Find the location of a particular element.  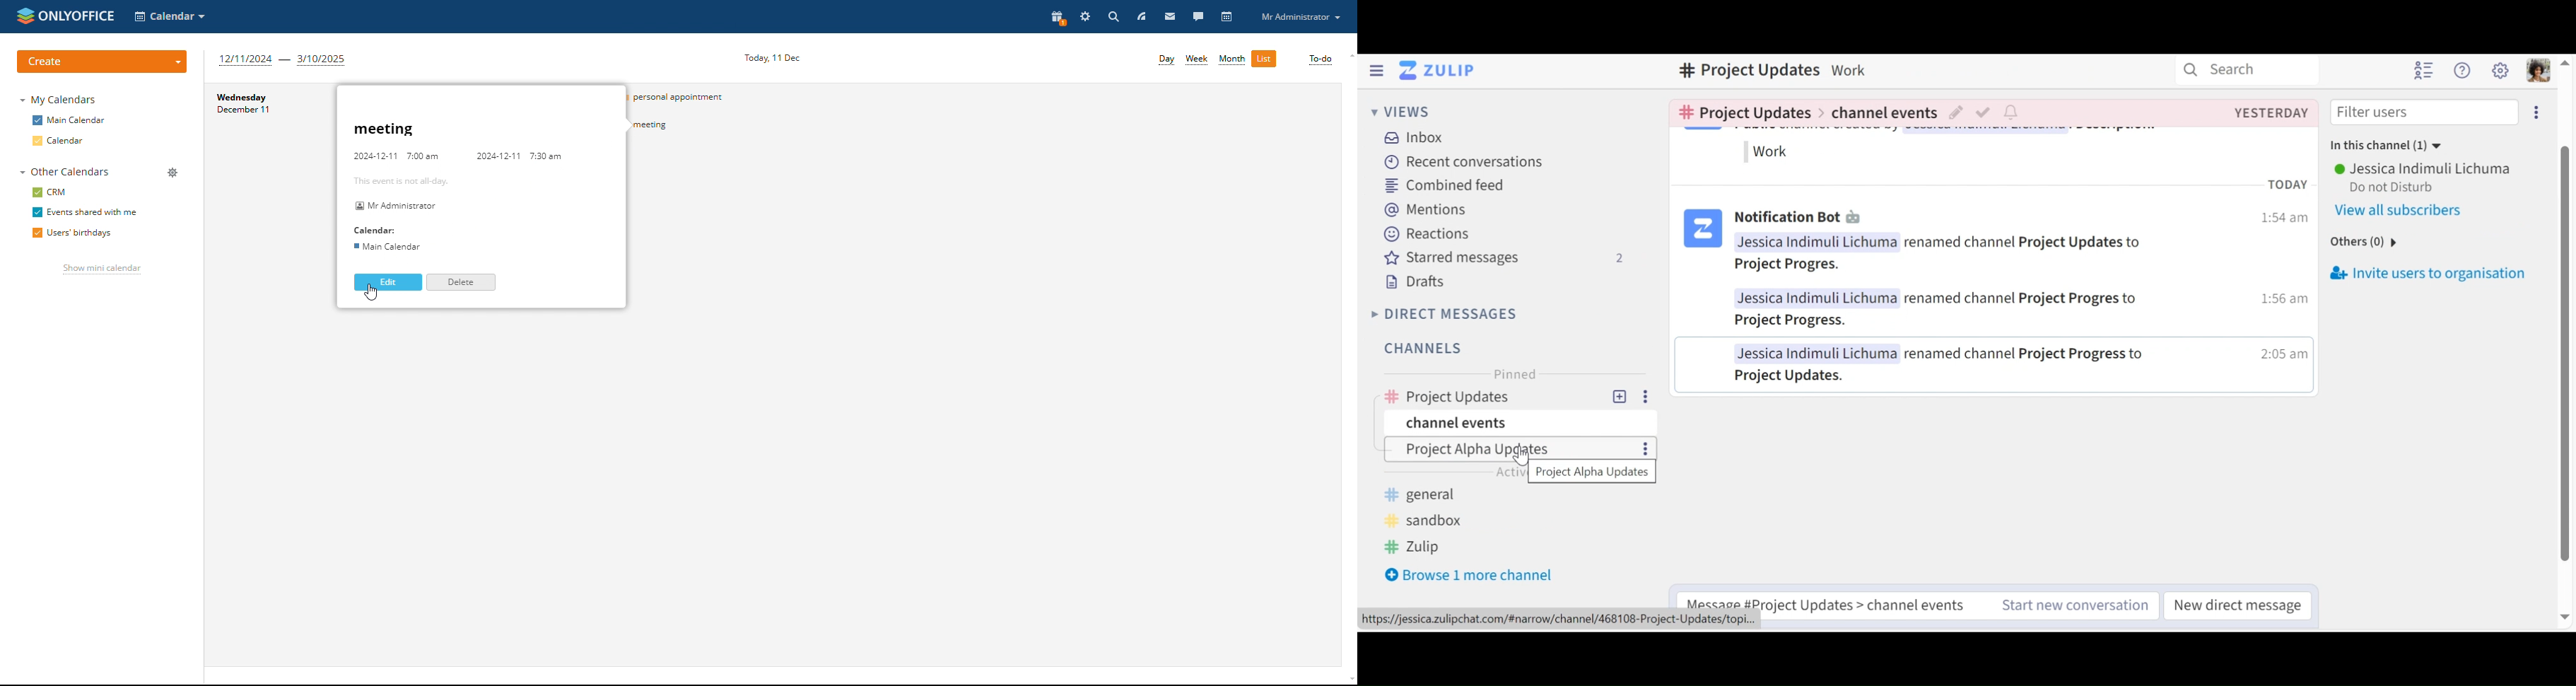

general is located at coordinates (1429, 494).